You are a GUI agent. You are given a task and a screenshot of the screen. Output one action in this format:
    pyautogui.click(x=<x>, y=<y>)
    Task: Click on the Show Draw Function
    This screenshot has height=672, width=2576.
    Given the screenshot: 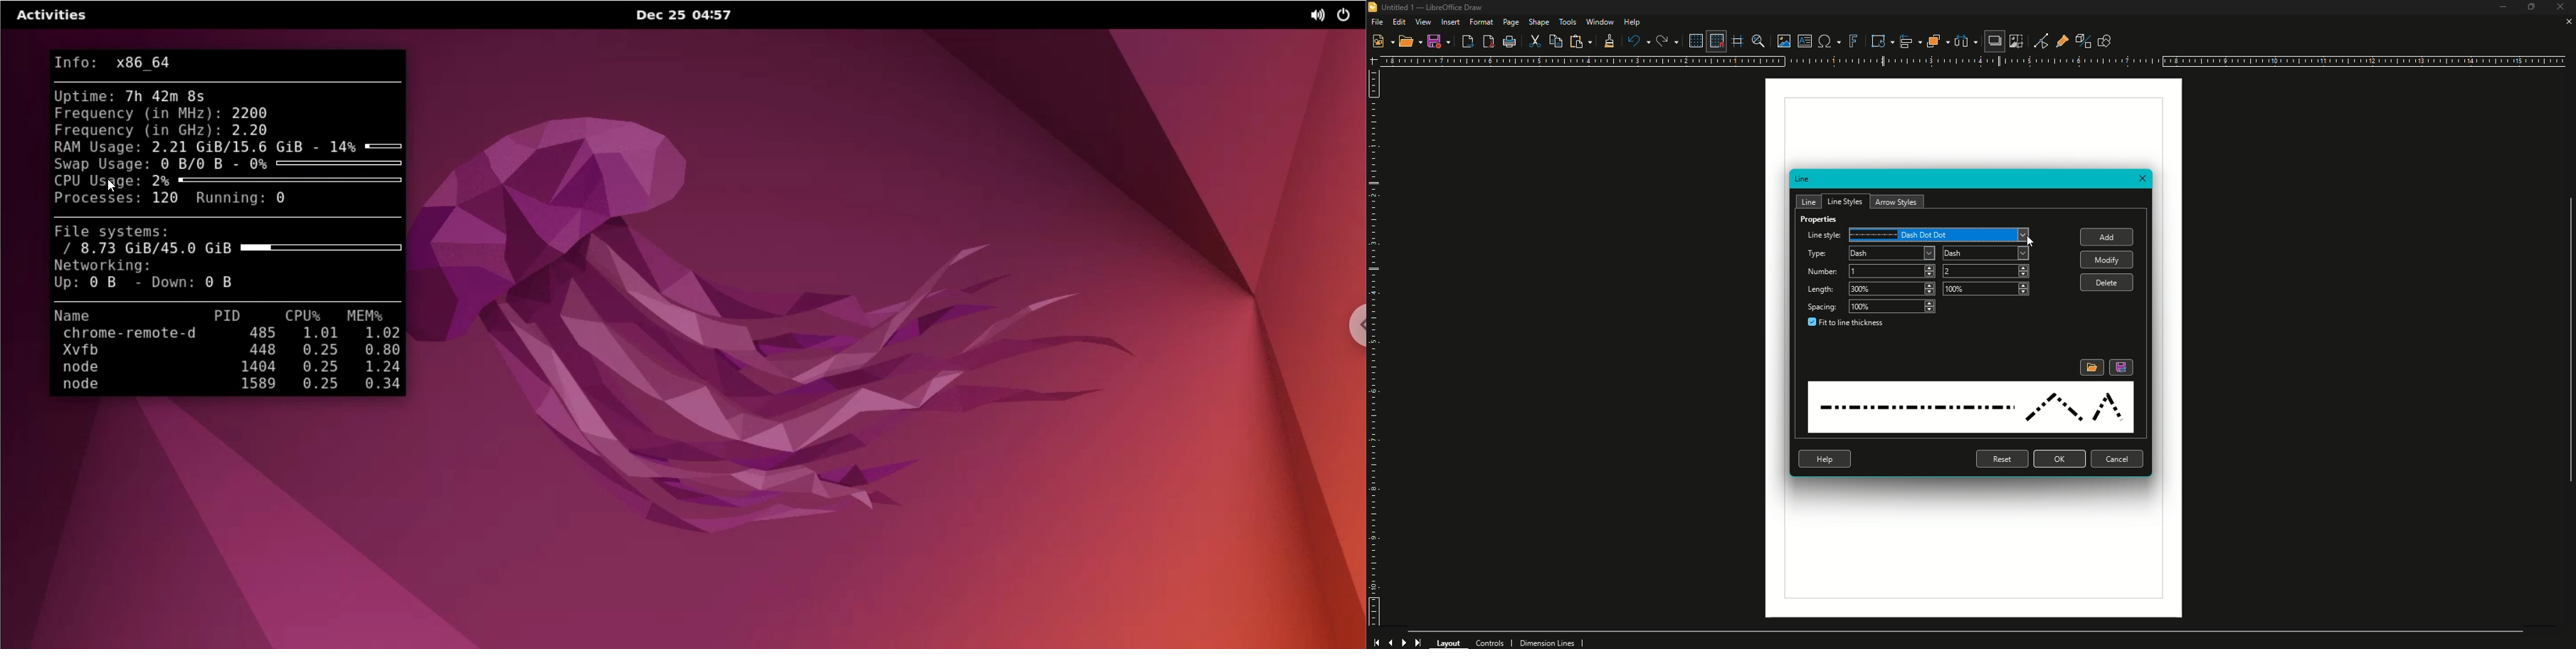 What is the action you would take?
    pyautogui.click(x=2104, y=40)
    